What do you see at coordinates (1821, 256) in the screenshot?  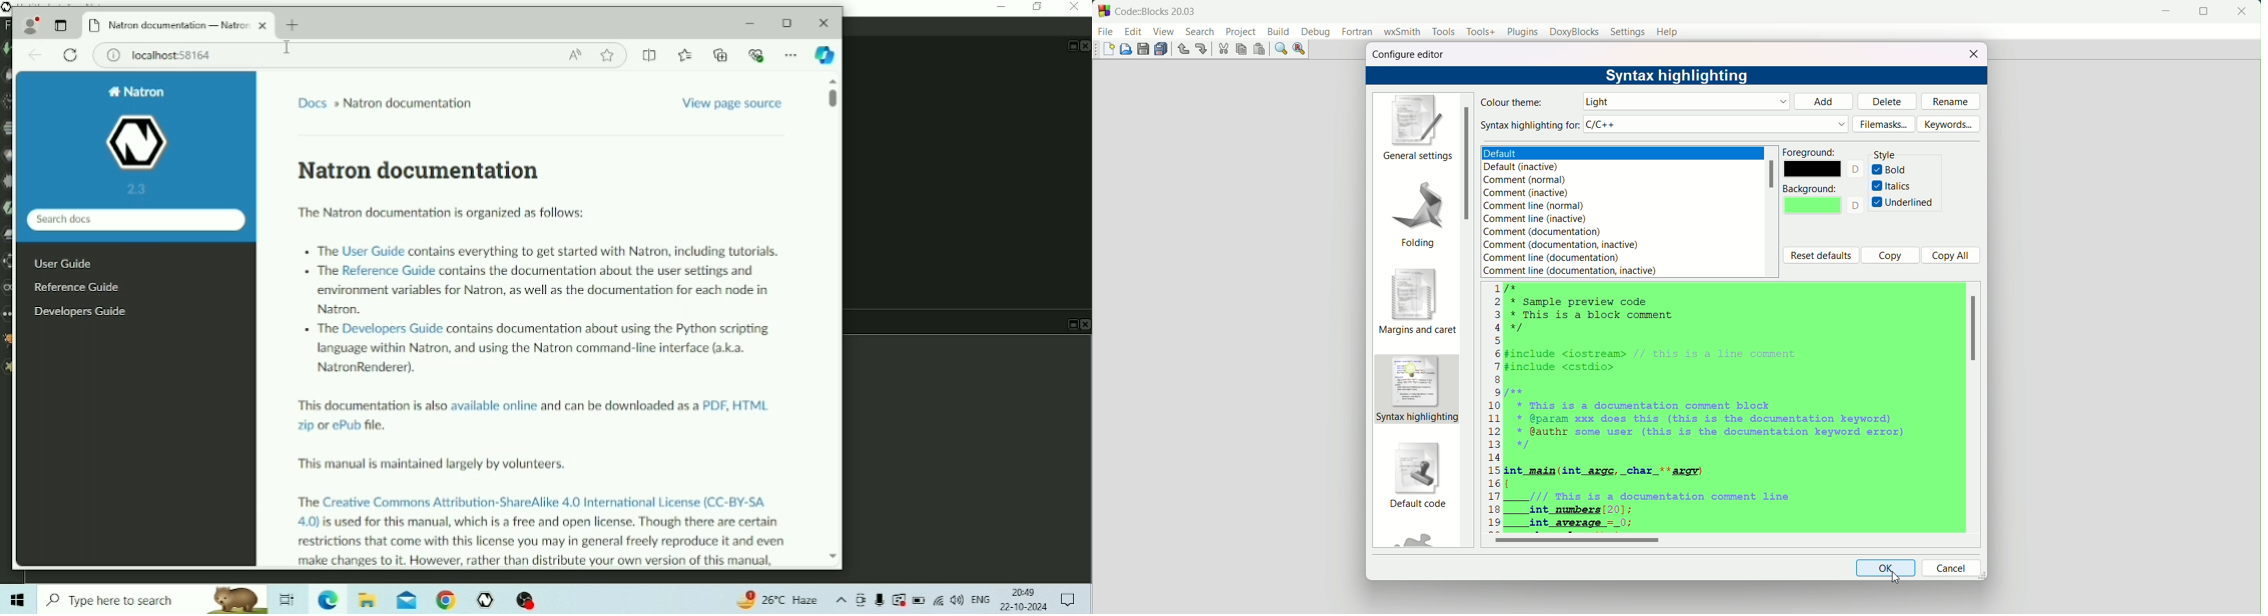 I see `reset defaults` at bounding box center [1821, 256].